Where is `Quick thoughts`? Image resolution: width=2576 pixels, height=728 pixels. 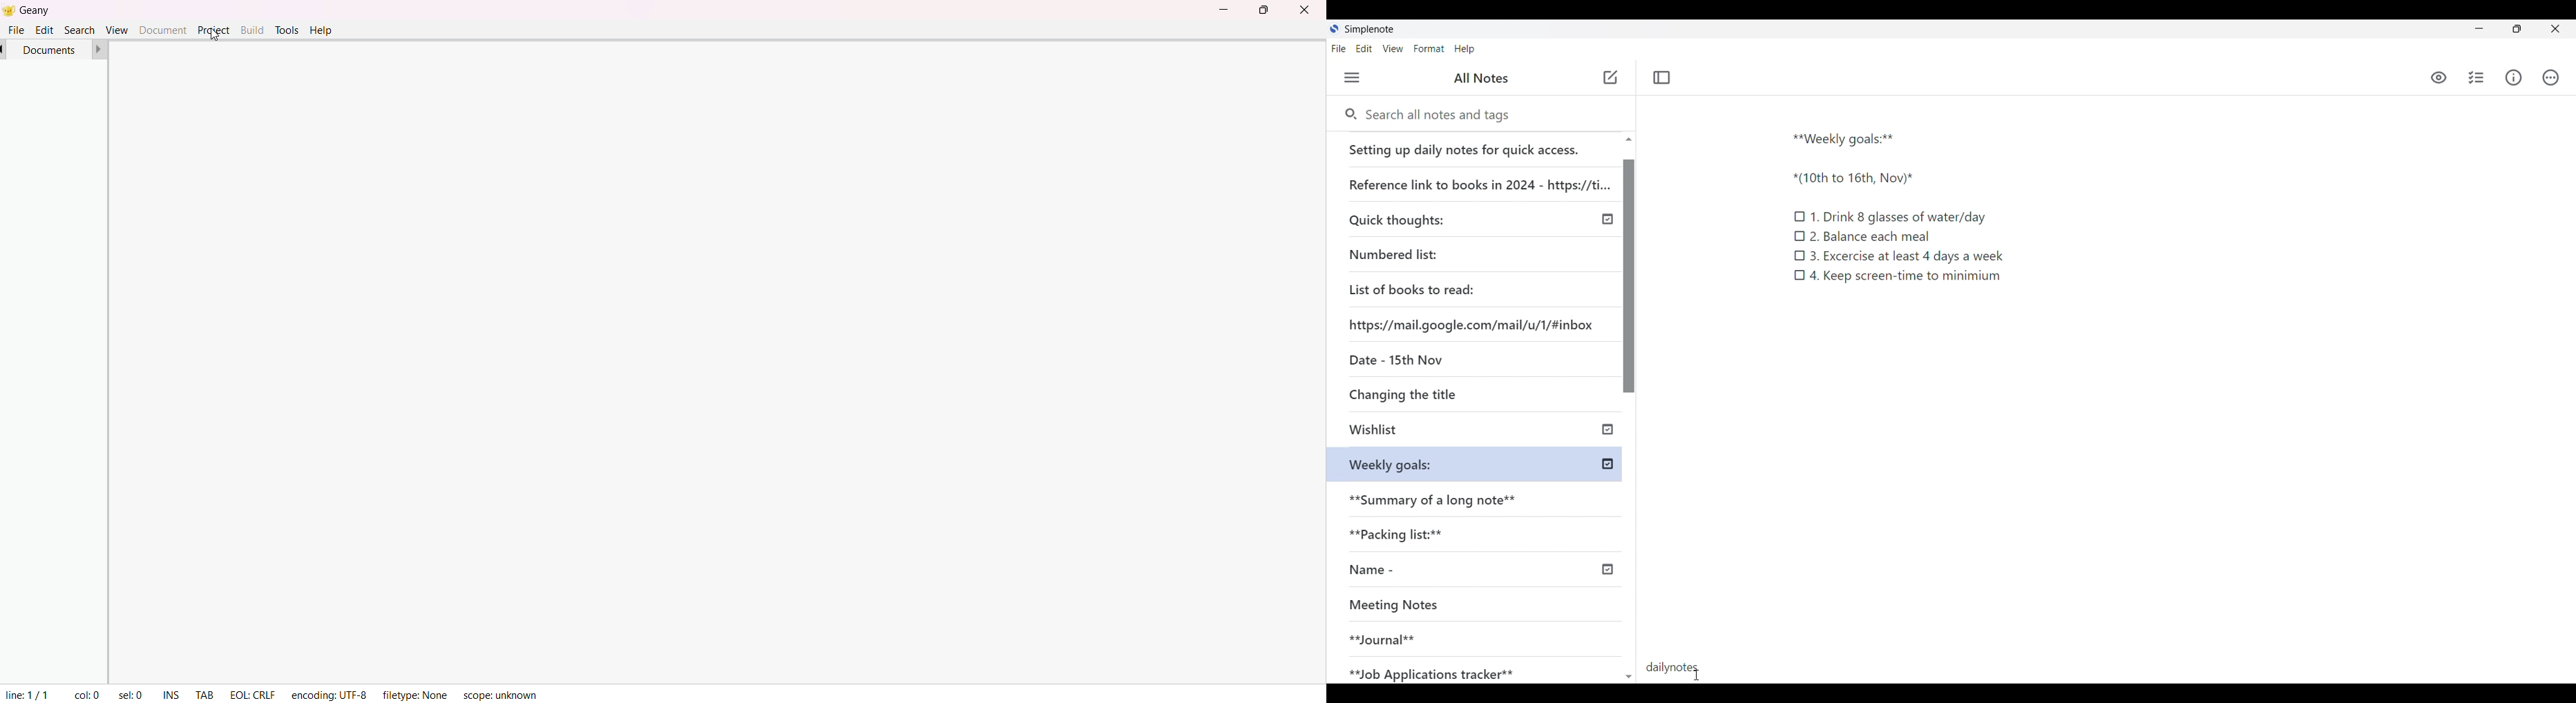 Quick thoughts is located at coordinates (1433, 219).